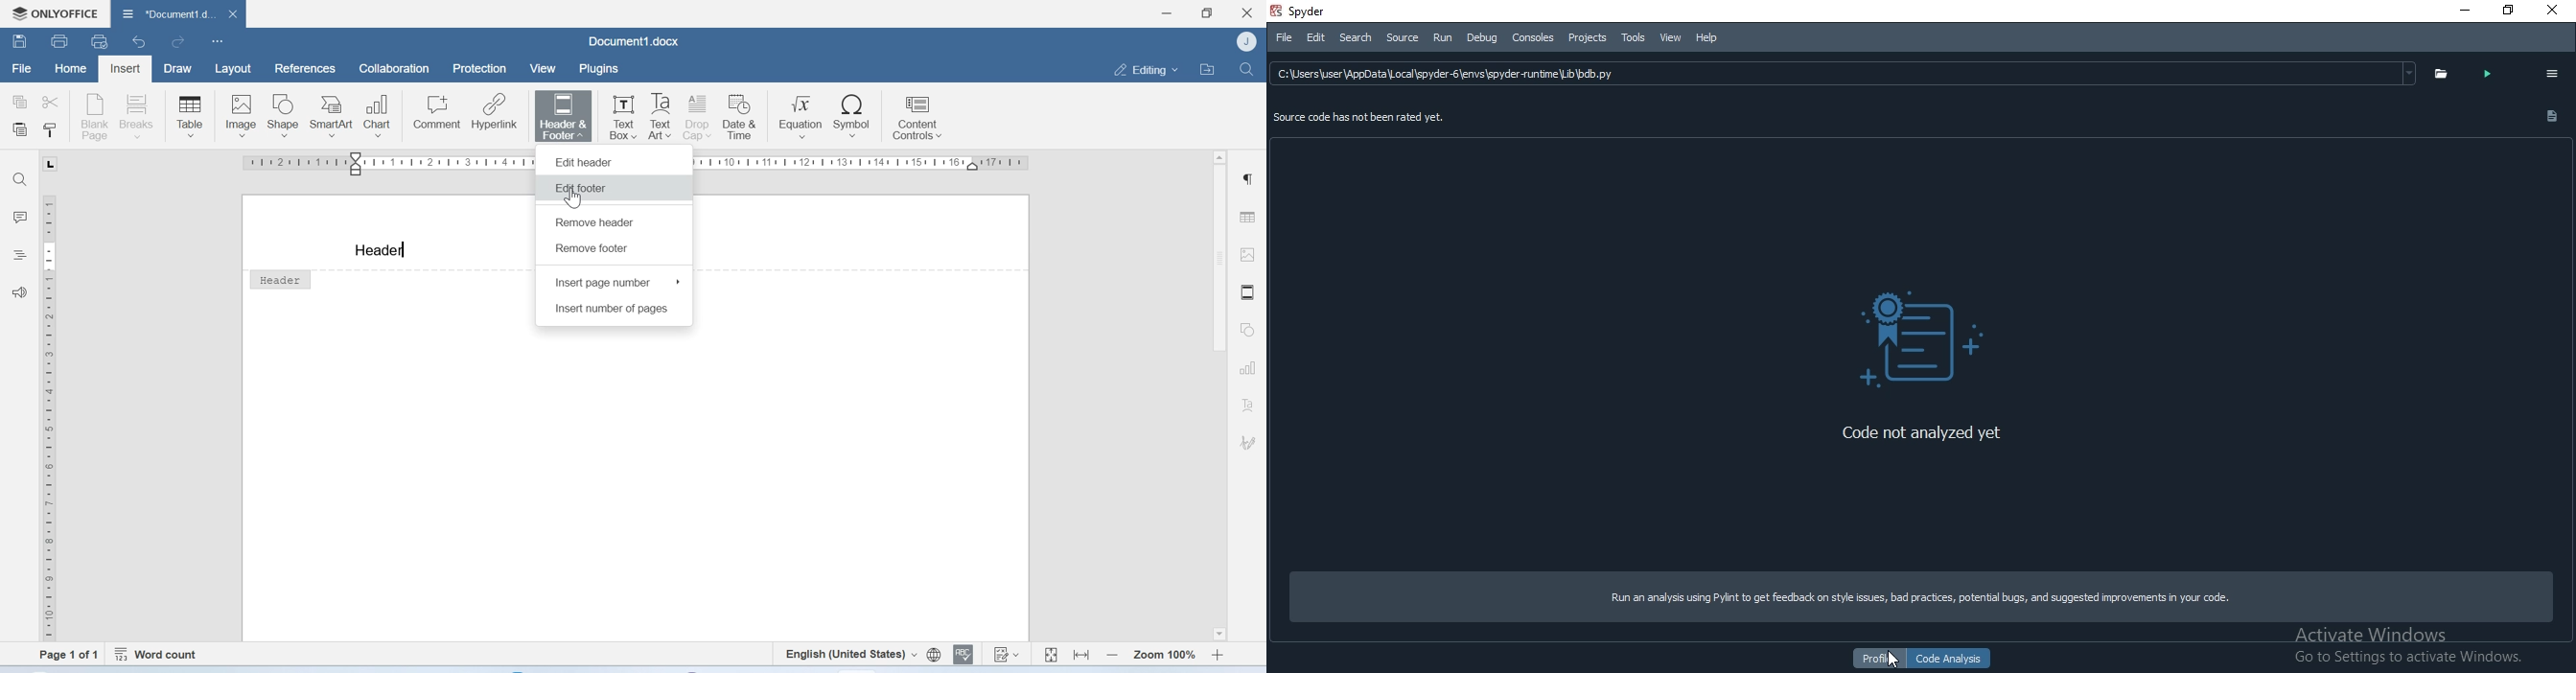 The image size is (2576, 700). I want to click on profiler, so click(1880, 659).